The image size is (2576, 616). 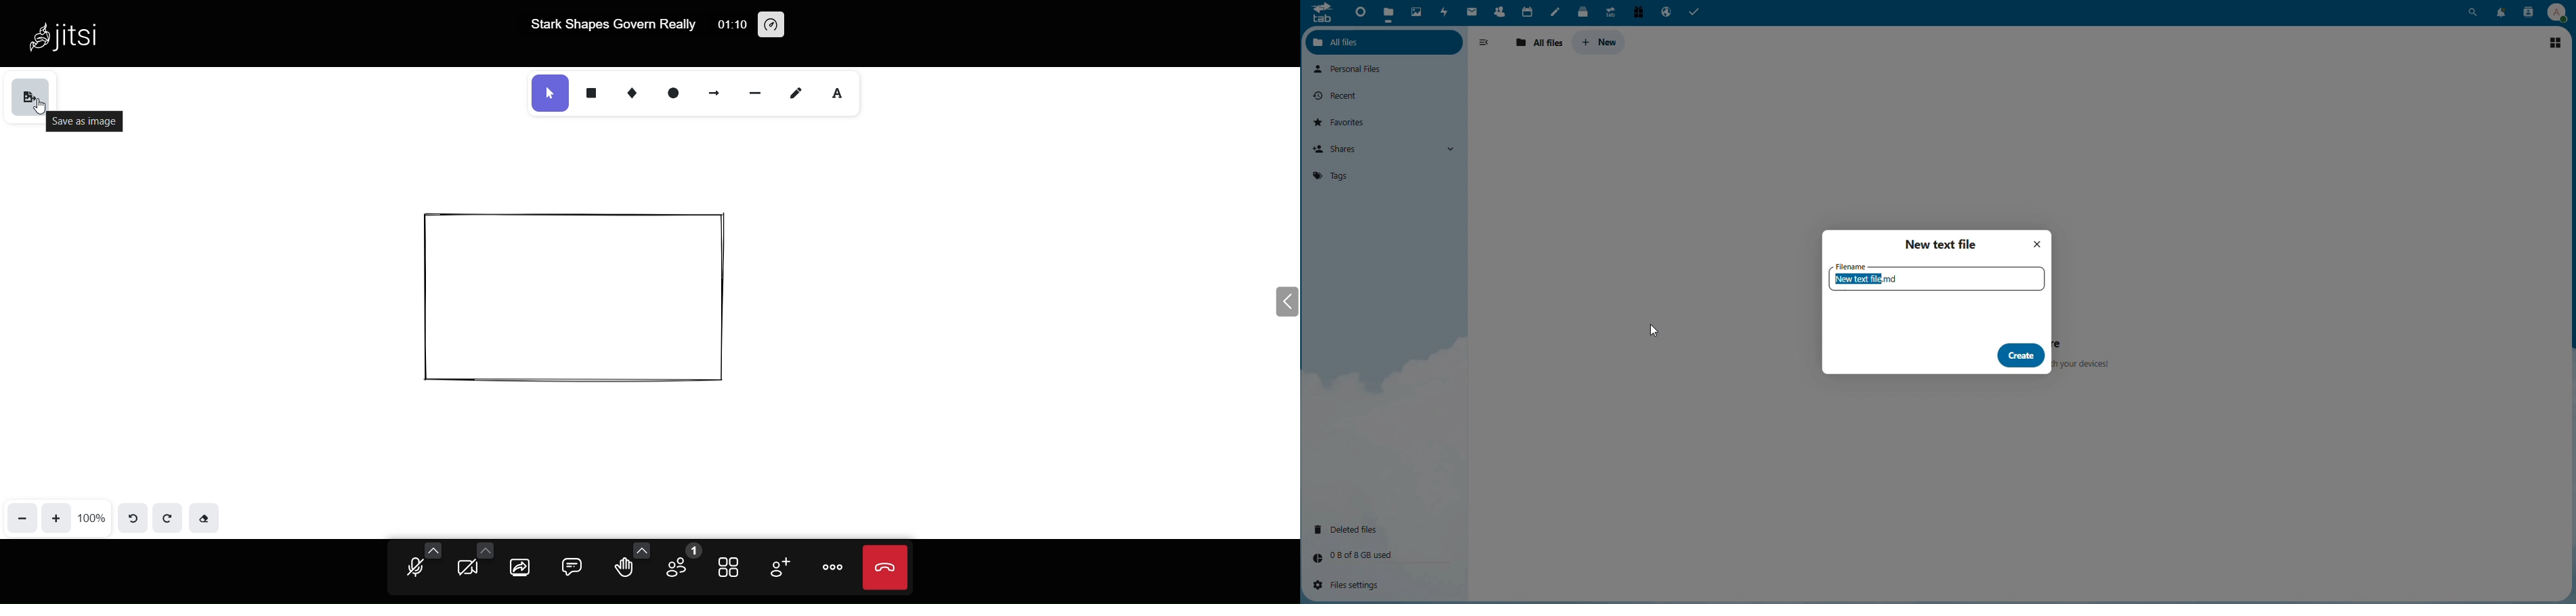 What do you see at coordinates (677, 93) in the screenshot?
I see `ellipse` at bounding box center [677, 93].